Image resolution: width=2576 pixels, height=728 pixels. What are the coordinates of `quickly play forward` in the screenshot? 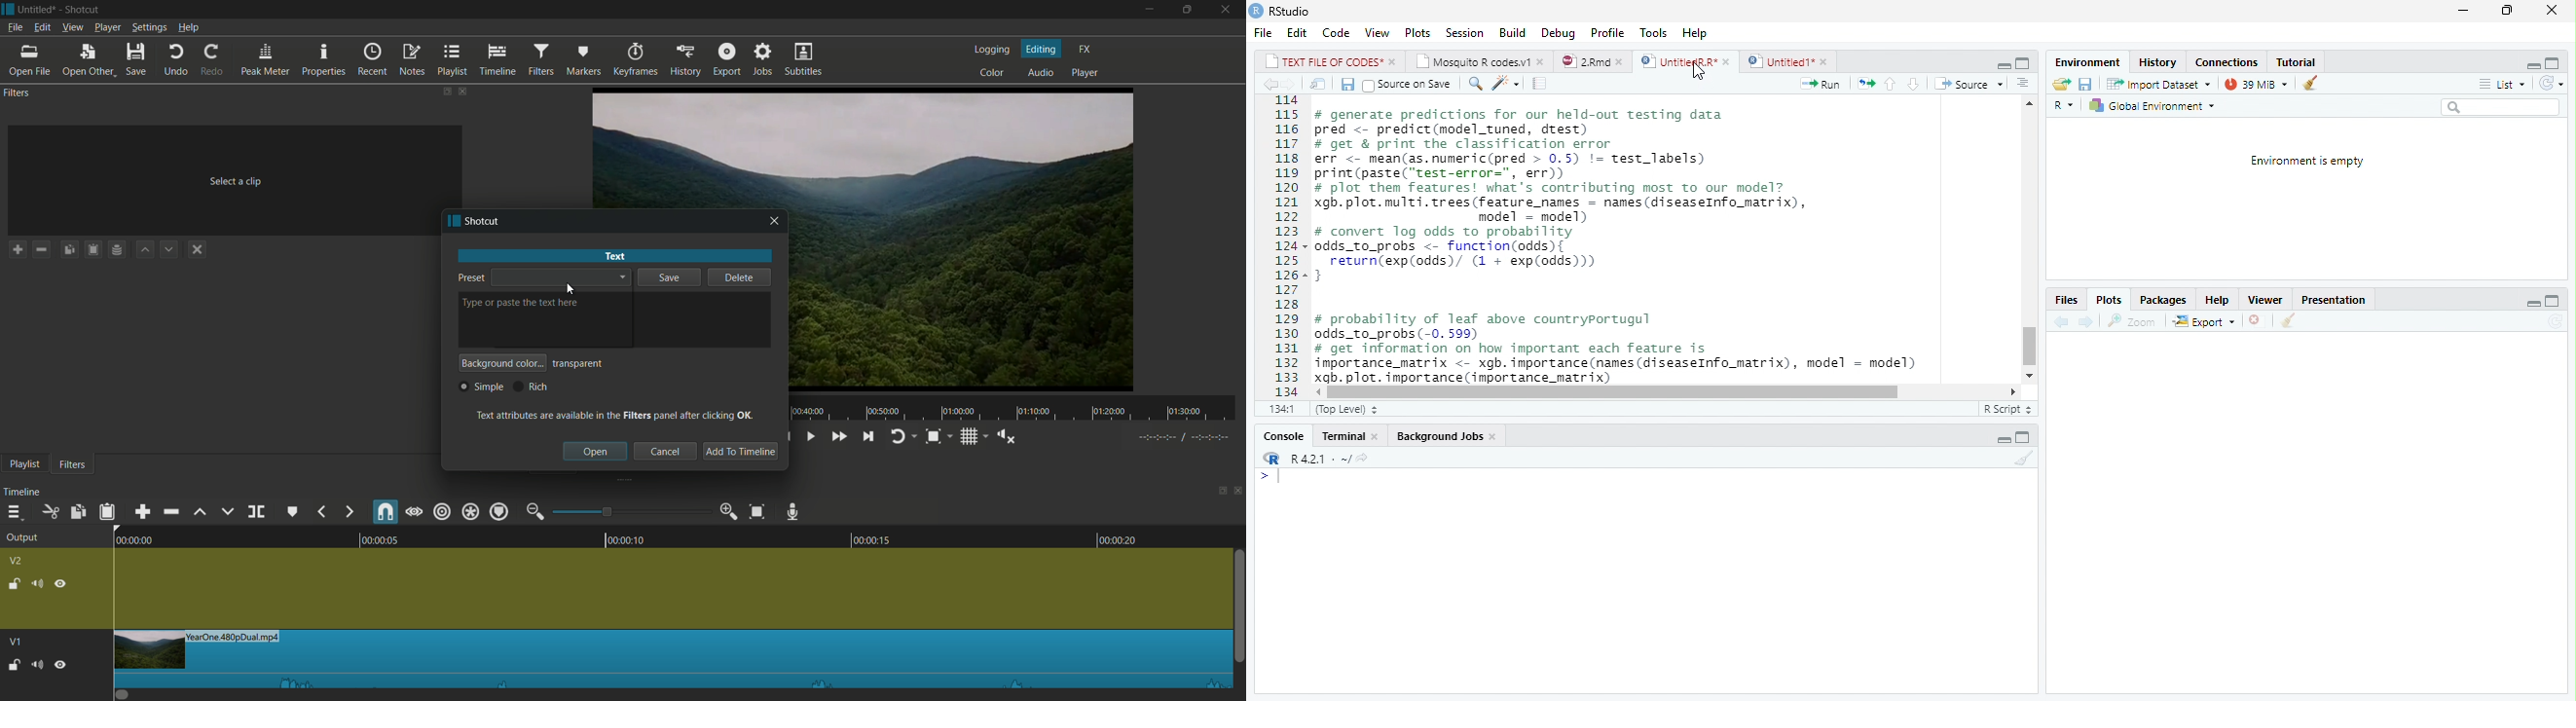 It's located at (837, 436).